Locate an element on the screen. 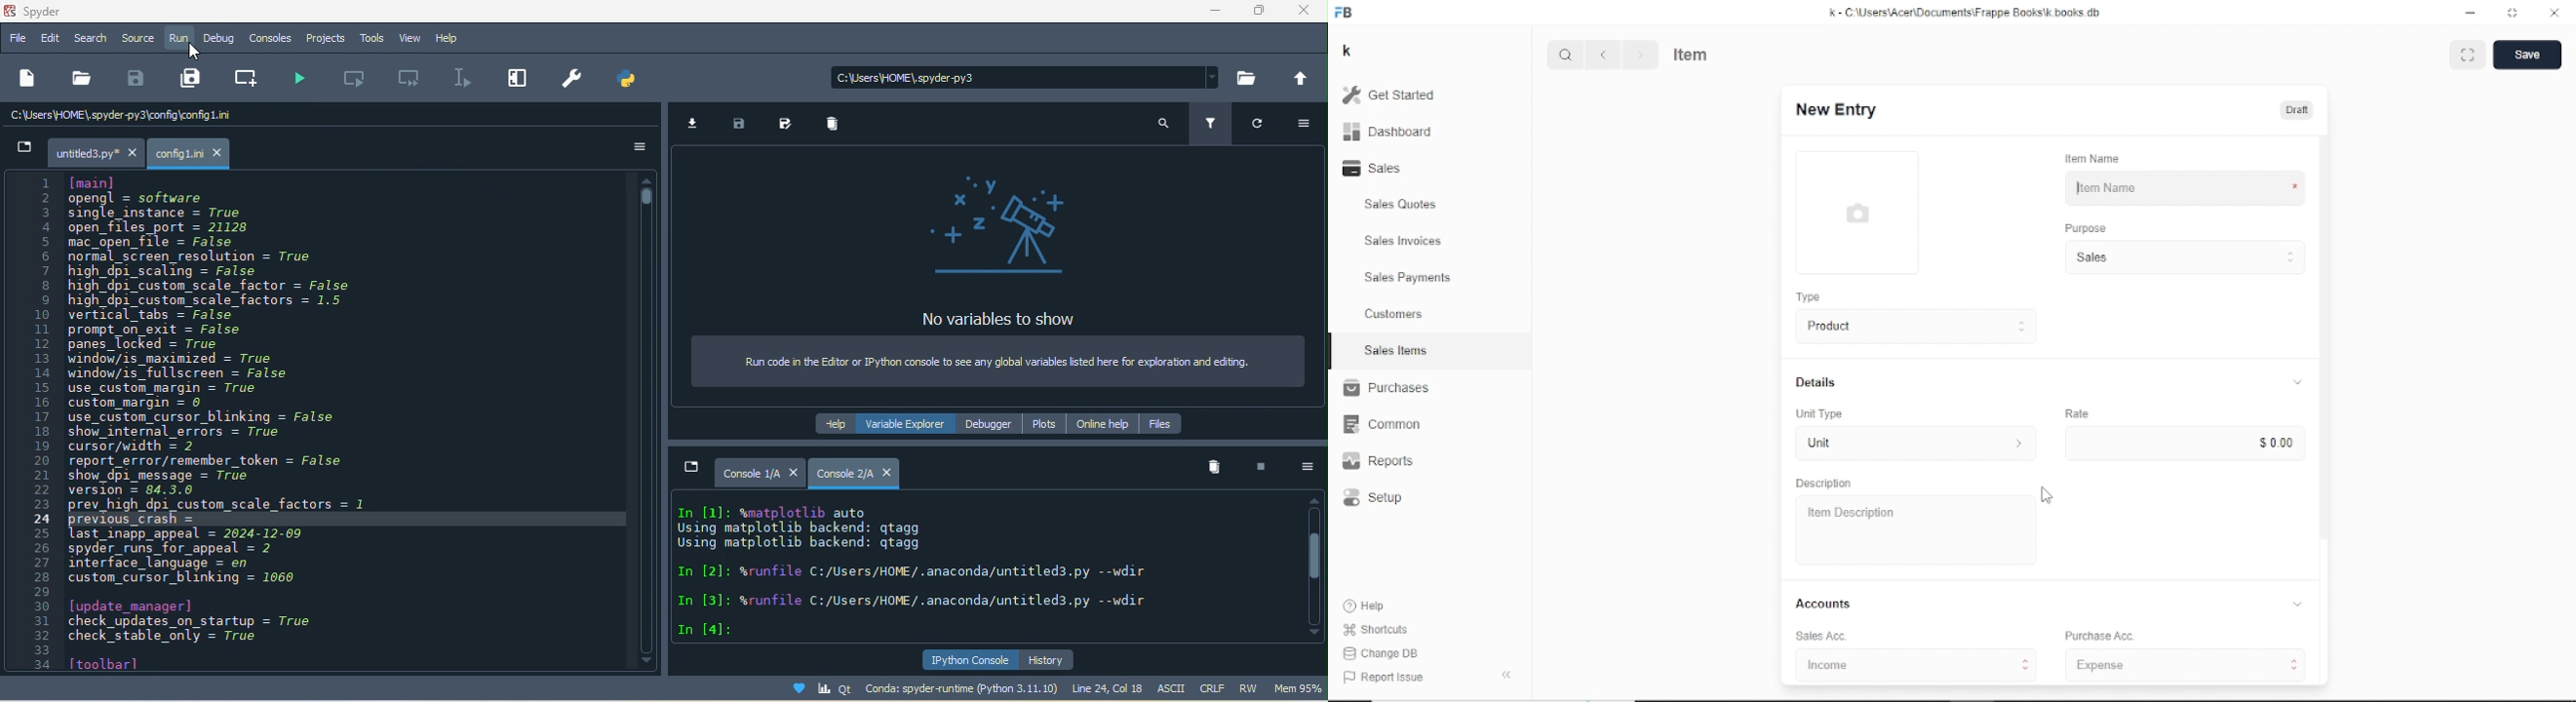 The width and height of the screenshot is (2576, 728). pythonpath manager is located at coordinates (632, 83).